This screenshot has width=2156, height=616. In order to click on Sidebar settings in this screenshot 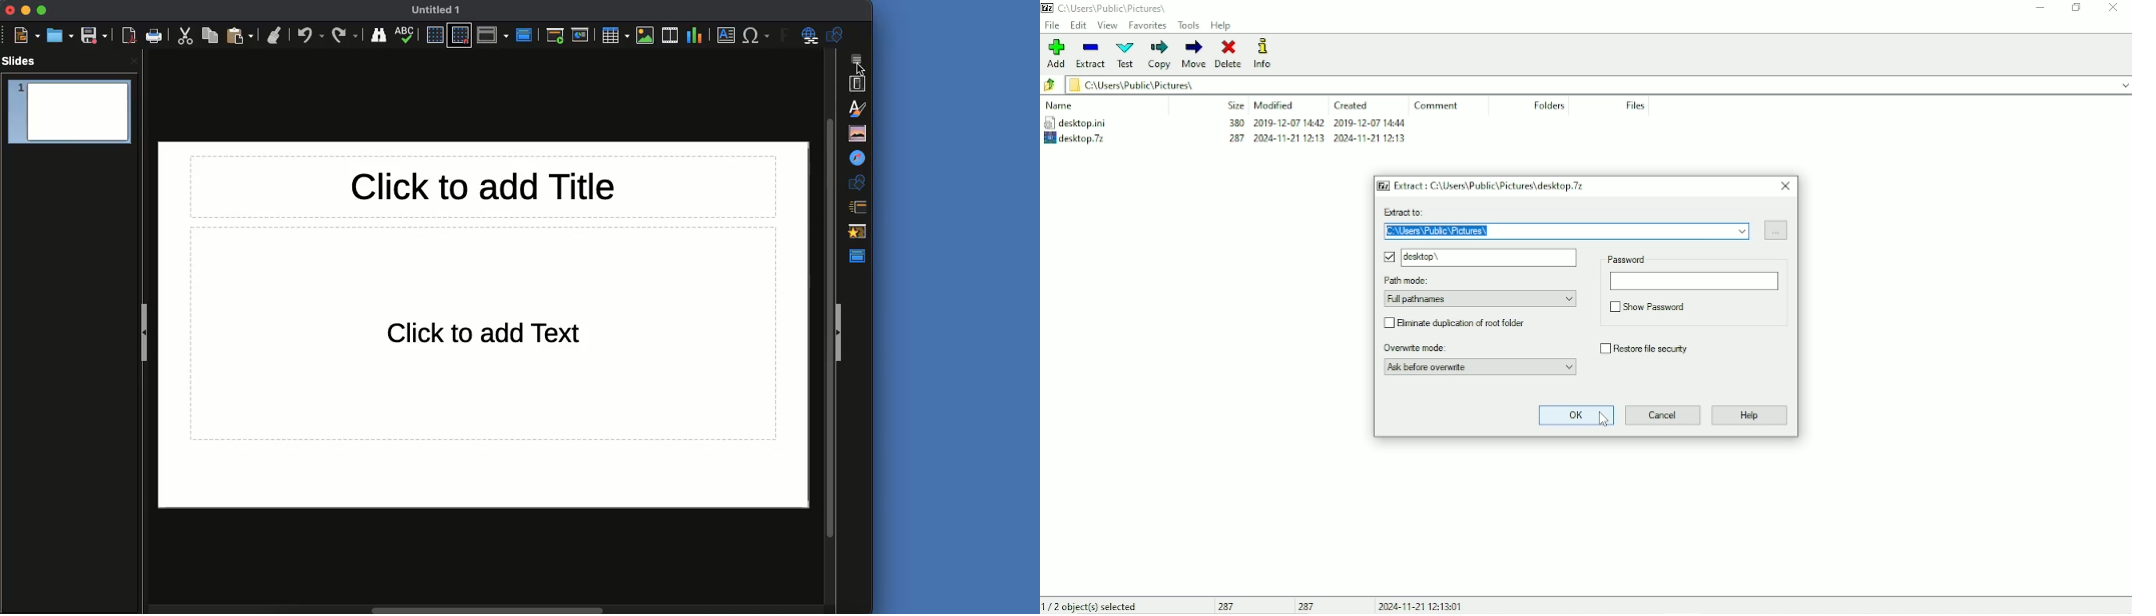, I will do `click(862, 59)`.